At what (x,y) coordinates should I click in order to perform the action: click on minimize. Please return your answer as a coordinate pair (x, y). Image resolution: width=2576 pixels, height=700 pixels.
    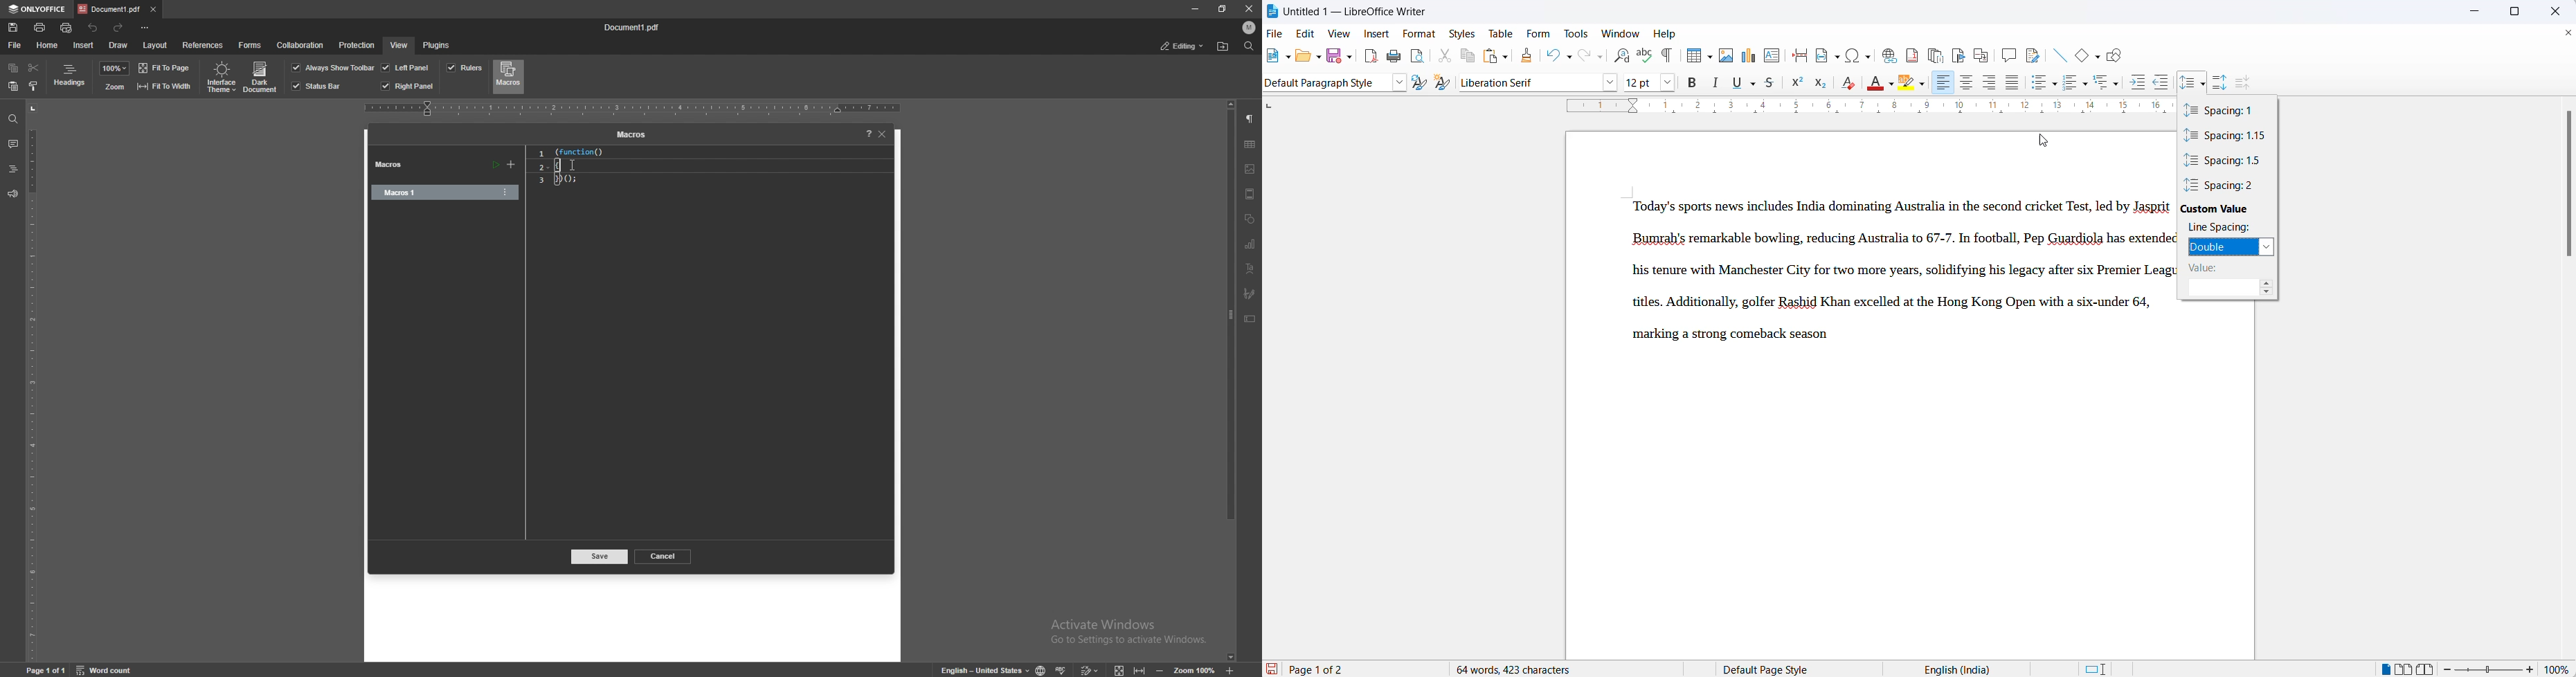
    Looking at the image, I should click on (2471, 13).